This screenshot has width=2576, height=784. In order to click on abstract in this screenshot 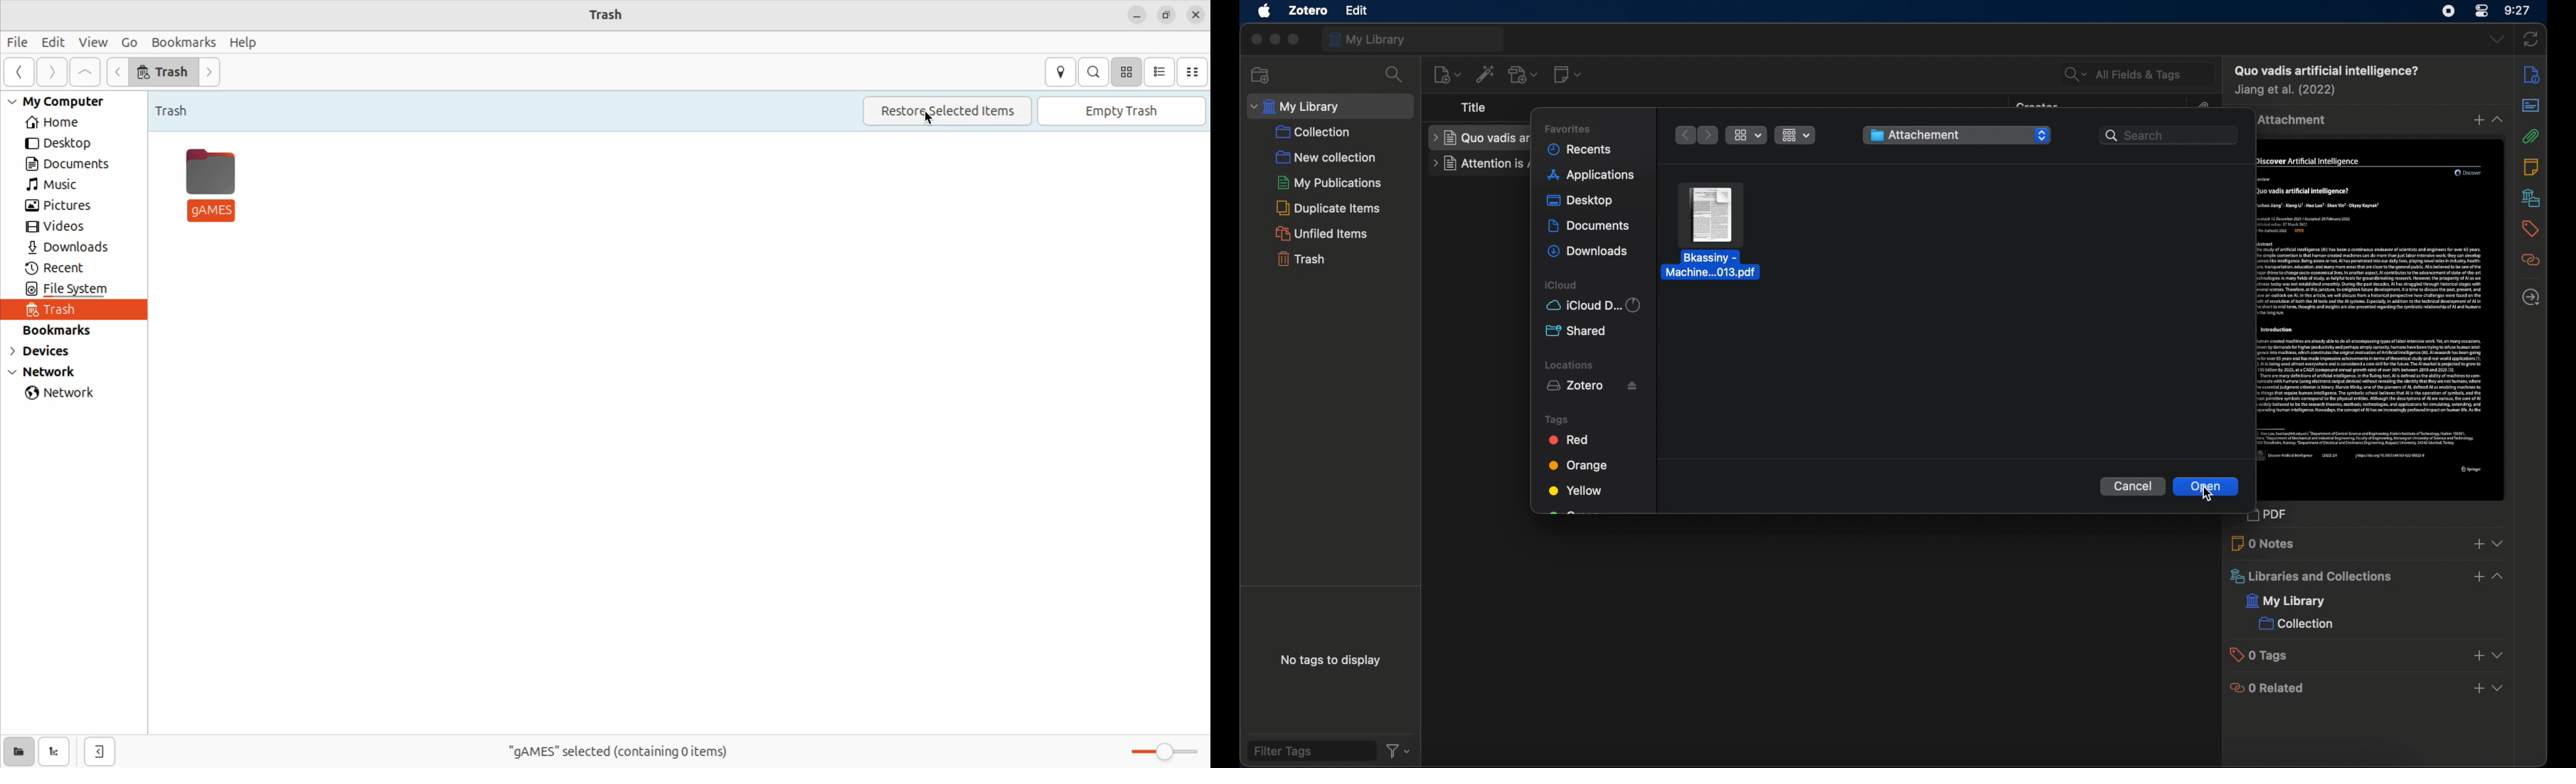, I will do `click(2530, 105)`.